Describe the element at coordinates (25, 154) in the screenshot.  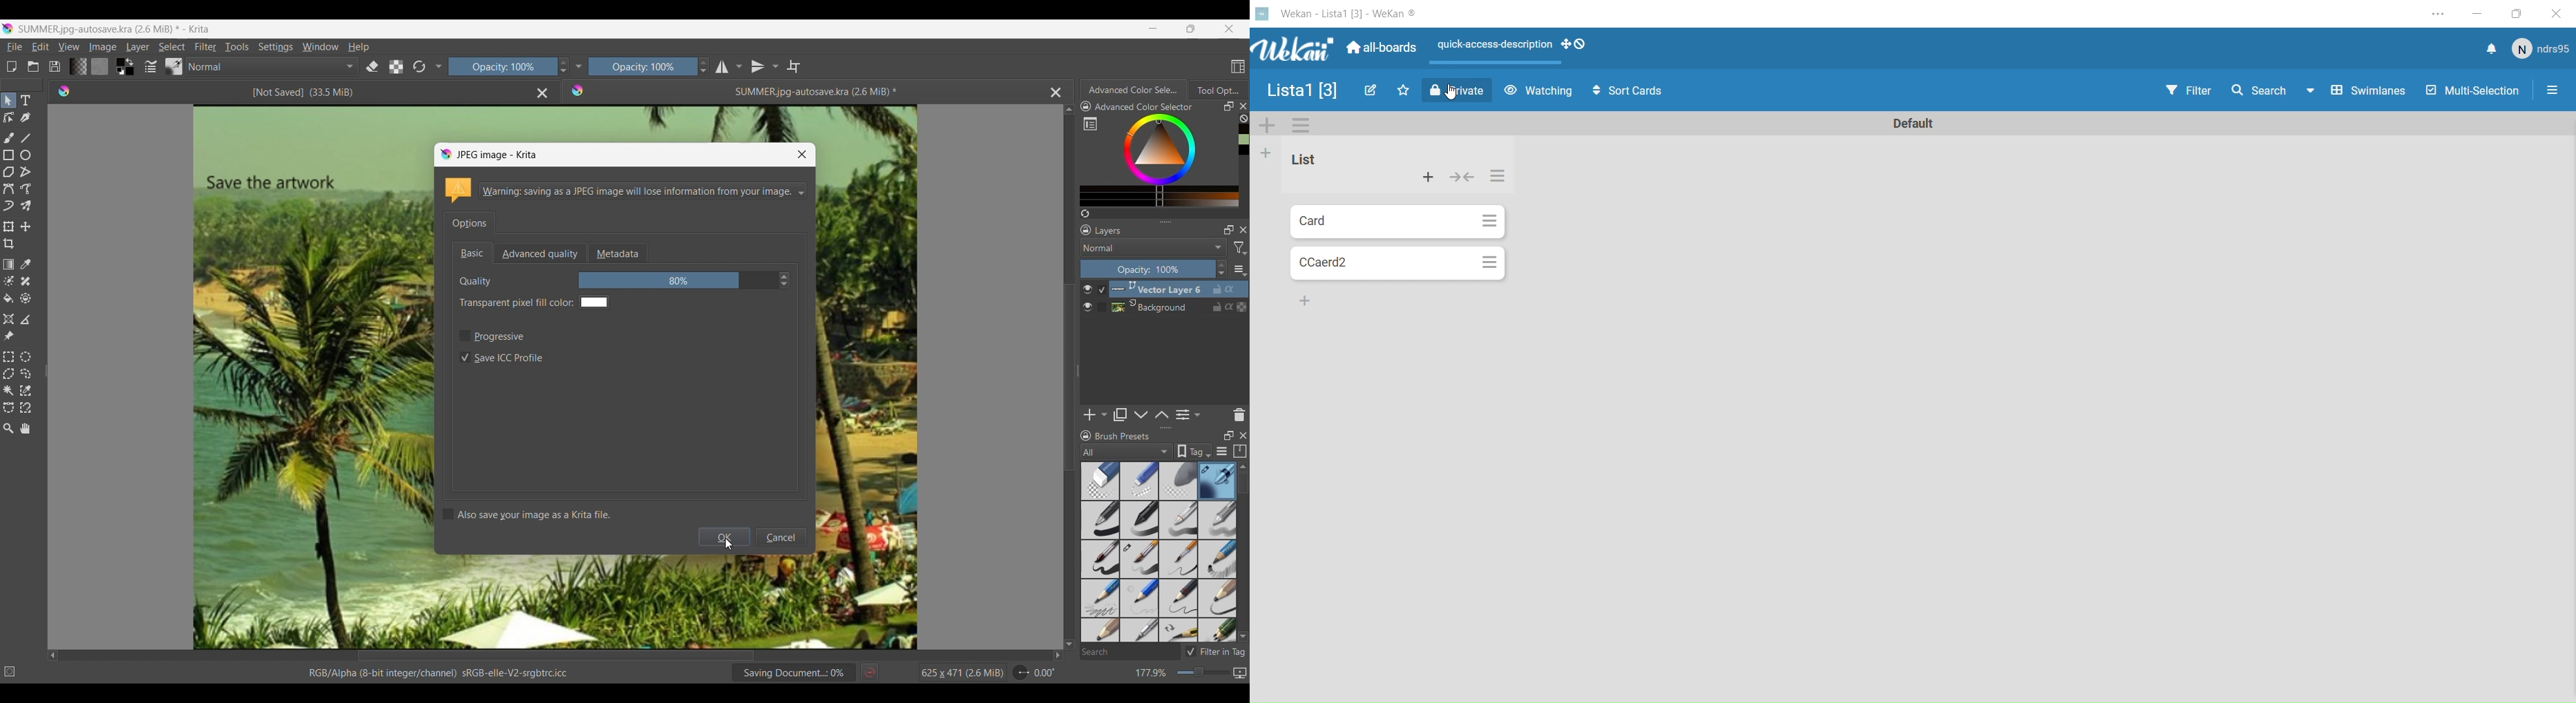
I see `Ellipse tool` at that location.